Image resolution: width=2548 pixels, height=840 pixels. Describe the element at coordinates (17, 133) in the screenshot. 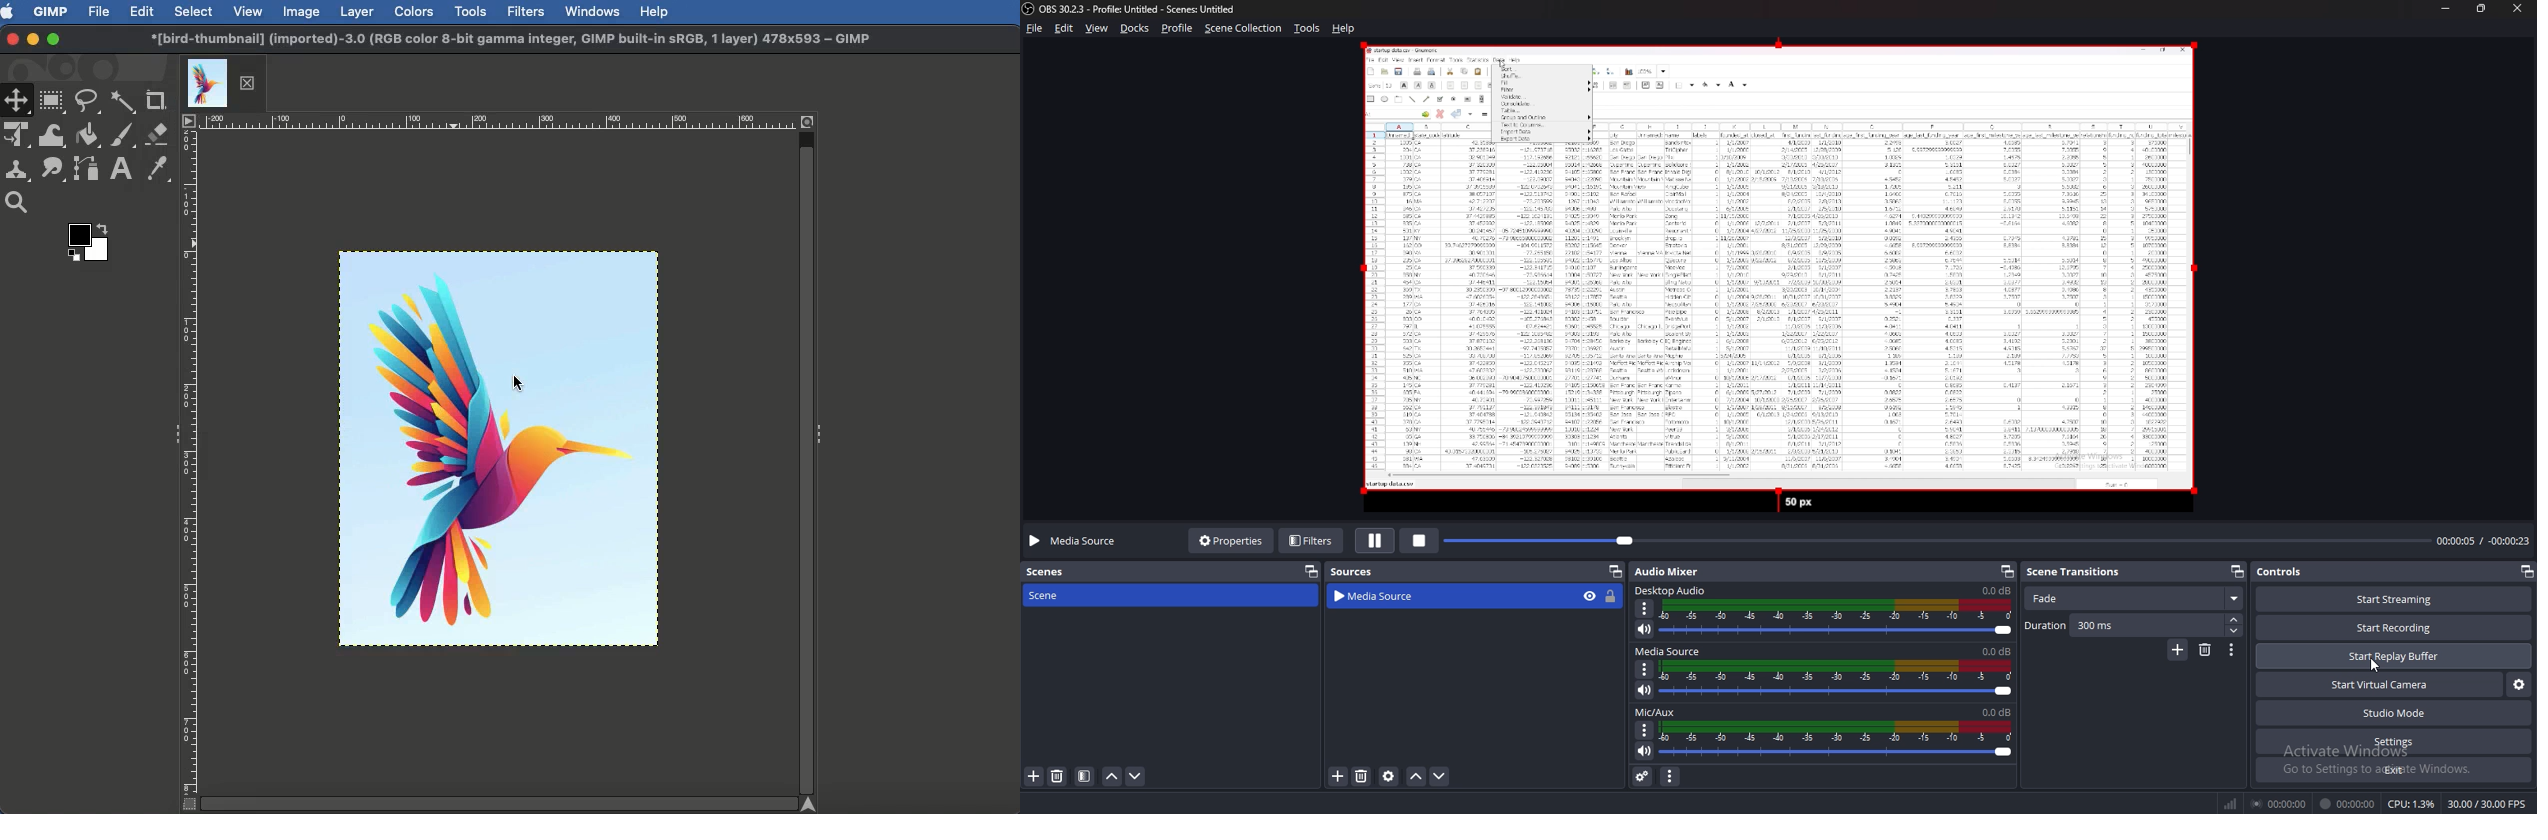

I see `Unified transform tool` at that location.